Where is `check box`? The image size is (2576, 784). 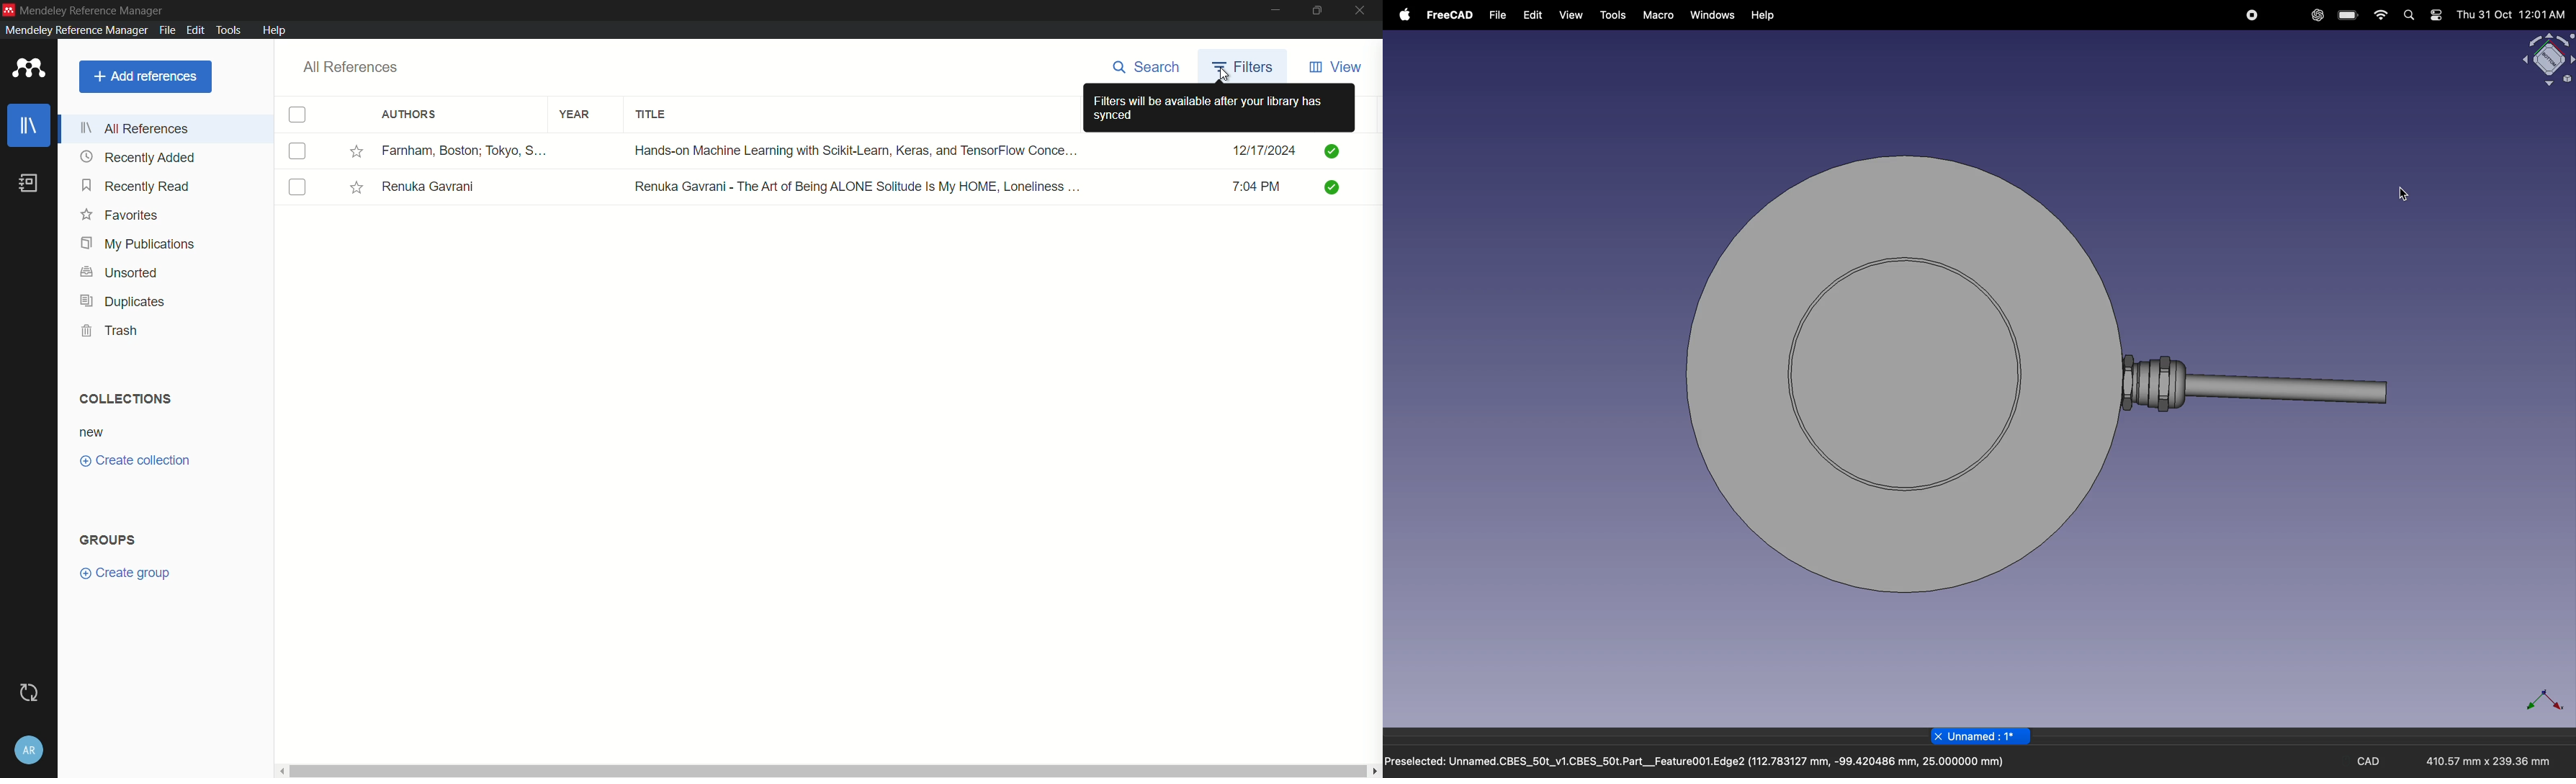
check box is located at coordinates (300, 151).